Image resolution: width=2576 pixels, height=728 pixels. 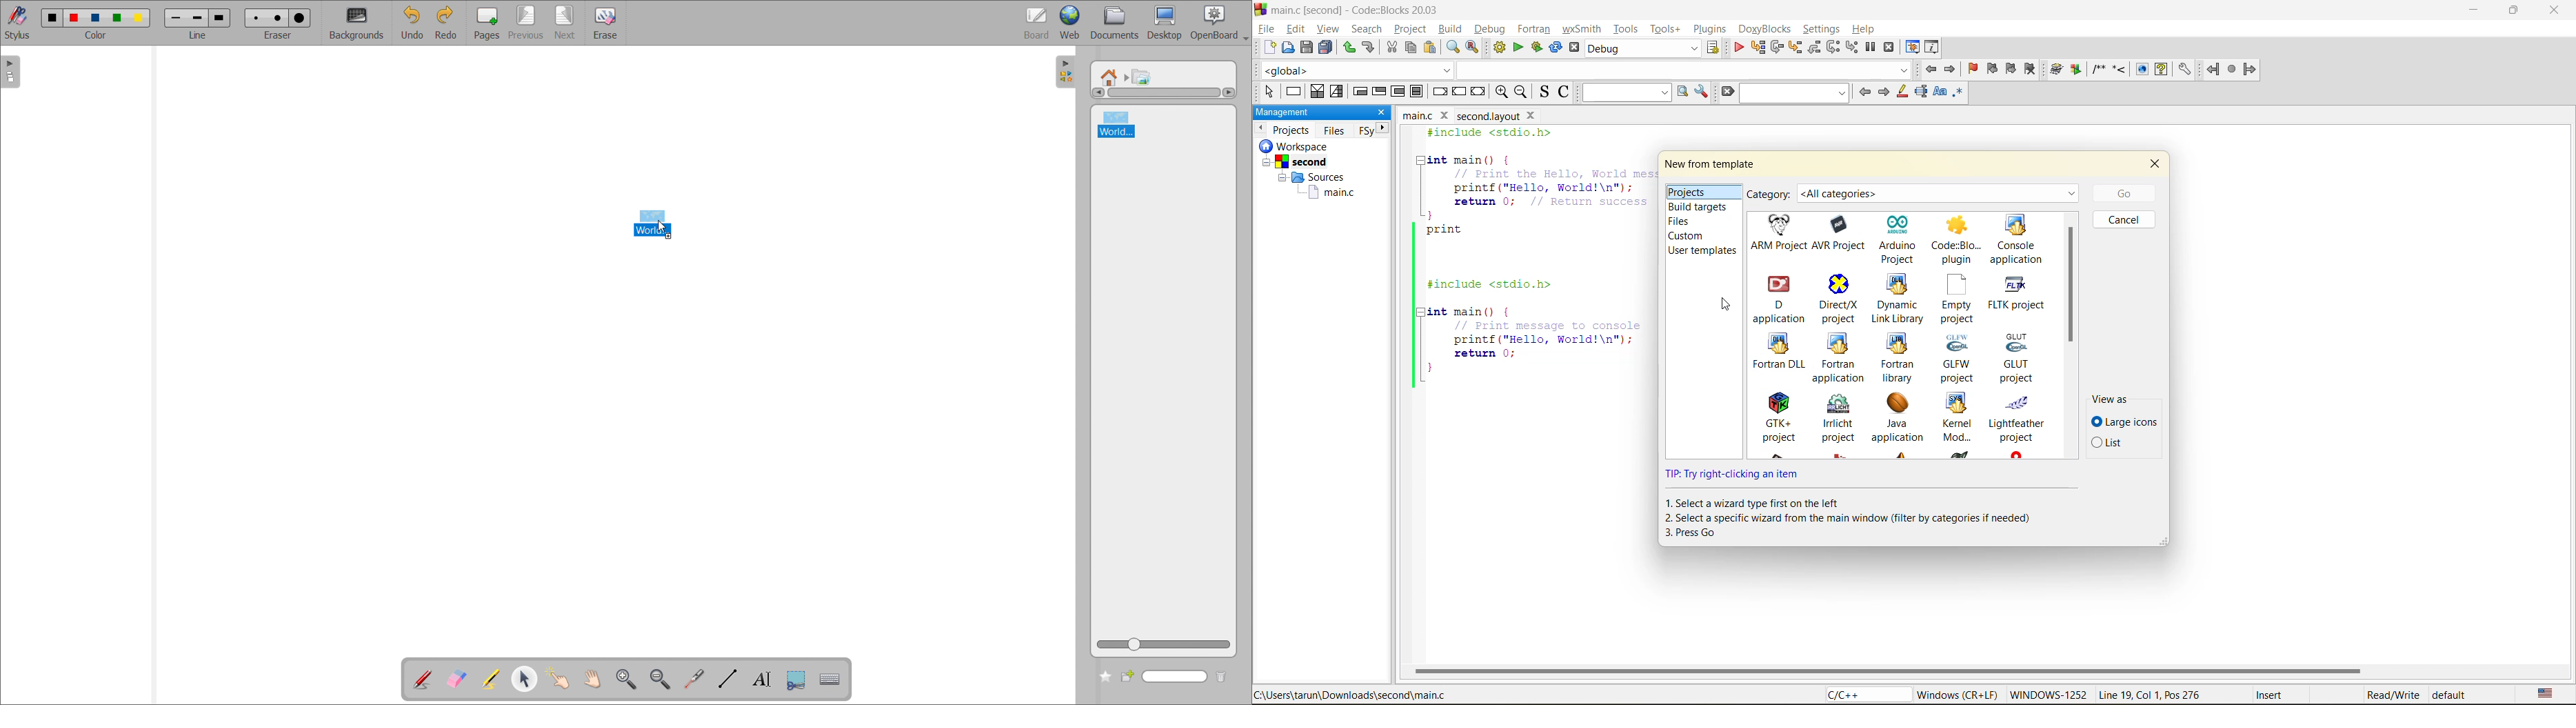 I want to click on toggle comments, so click(x=1562, y=90).